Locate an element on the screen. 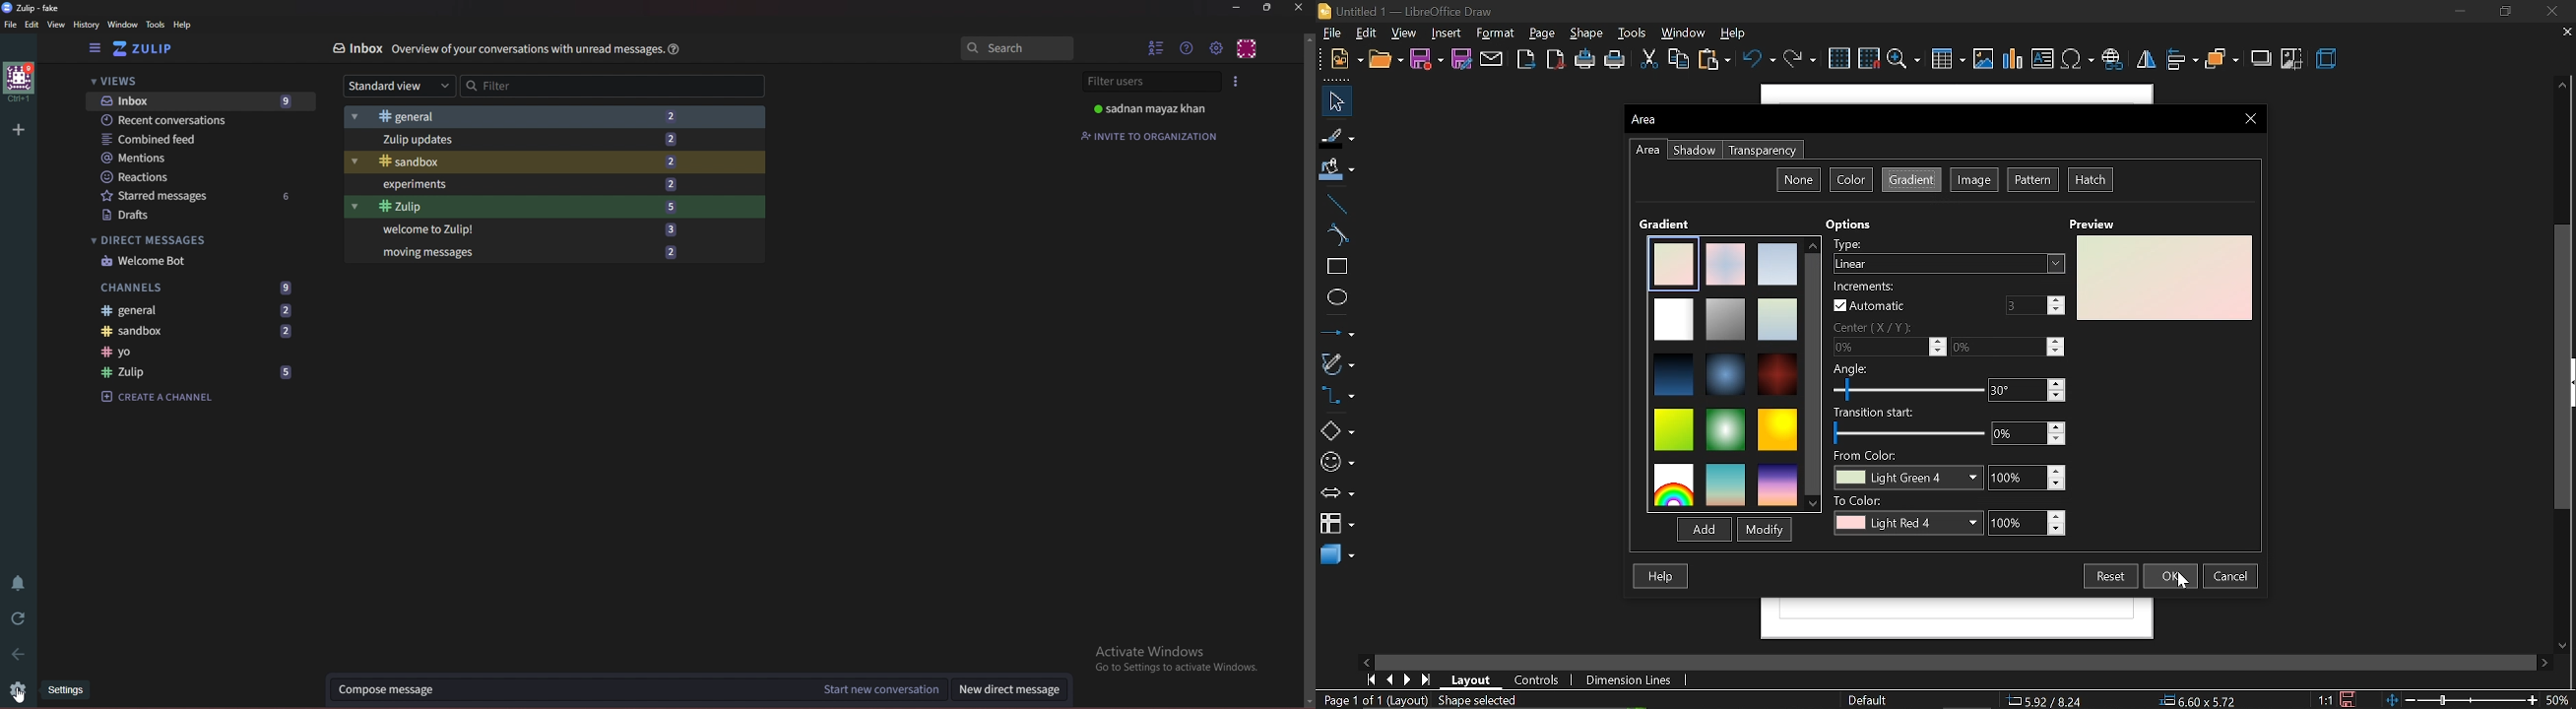 The height and width of the screenshot is (728, 2576). from color is located at coordinates (1908, 471).